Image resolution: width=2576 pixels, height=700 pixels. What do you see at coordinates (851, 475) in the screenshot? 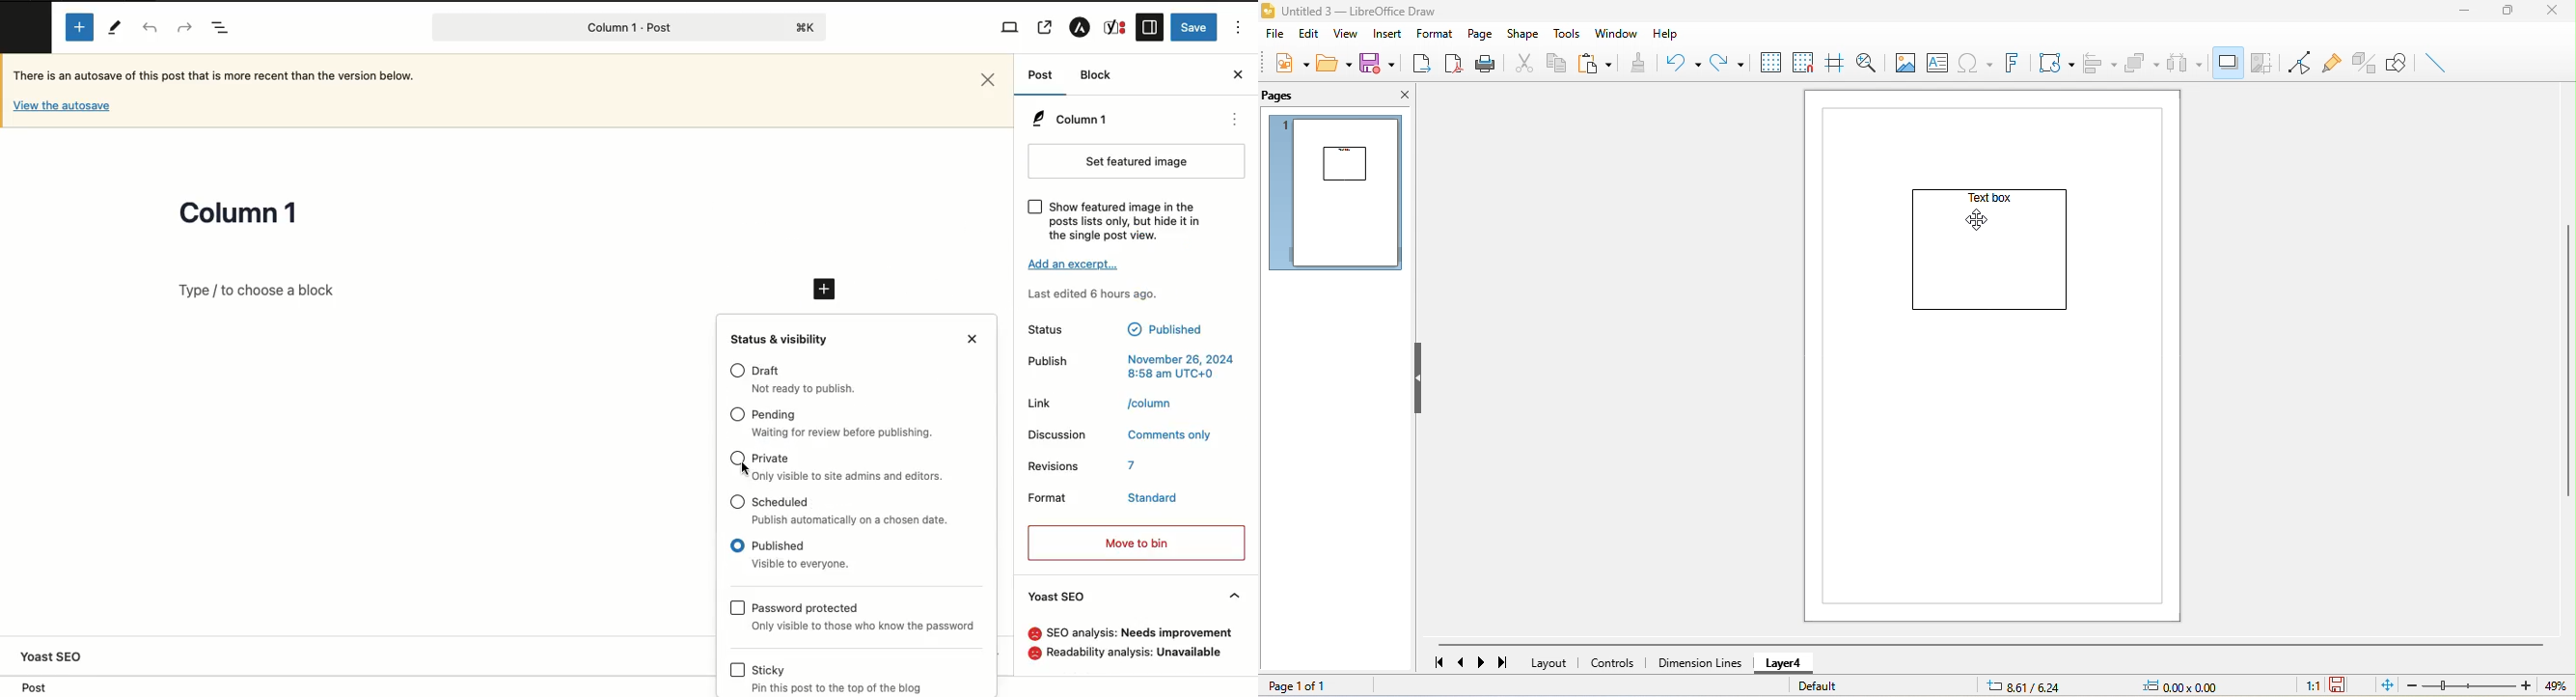
I see `Private` at bounding box center [851, 475].